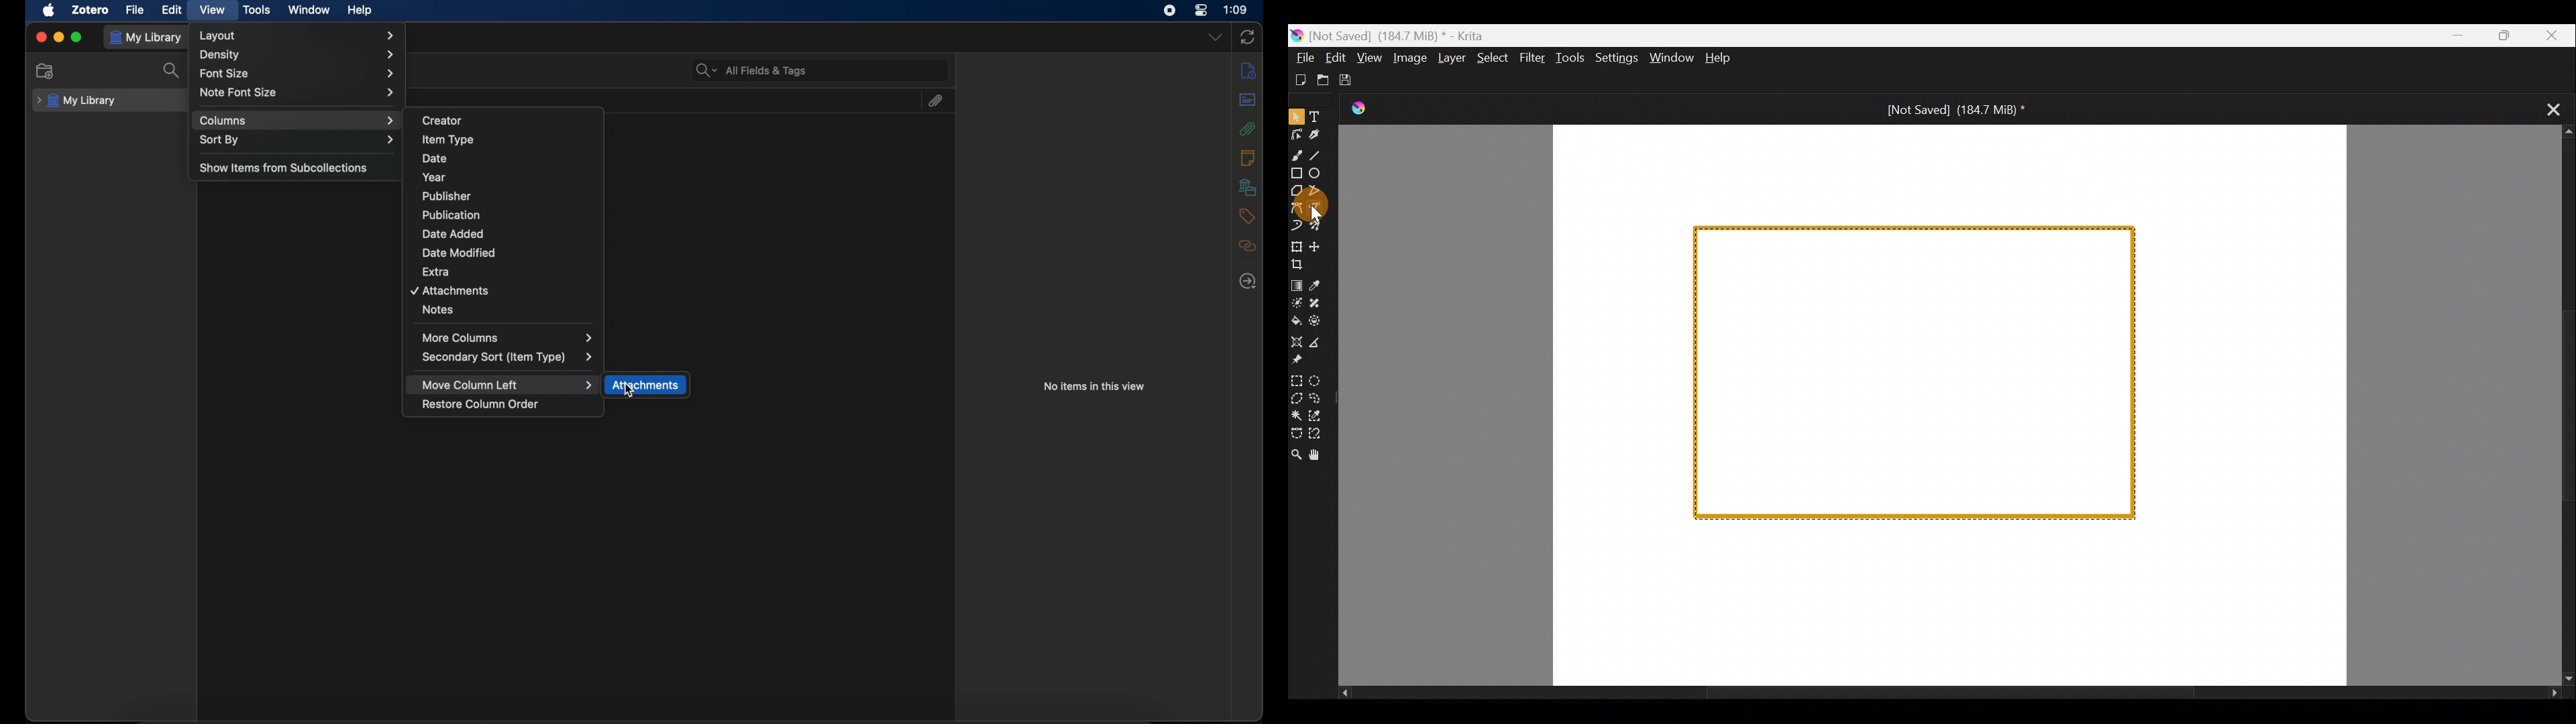 This screenshot has height=728, width=2576. I want to click on Contiguous selection tool, so click(1296, 413).